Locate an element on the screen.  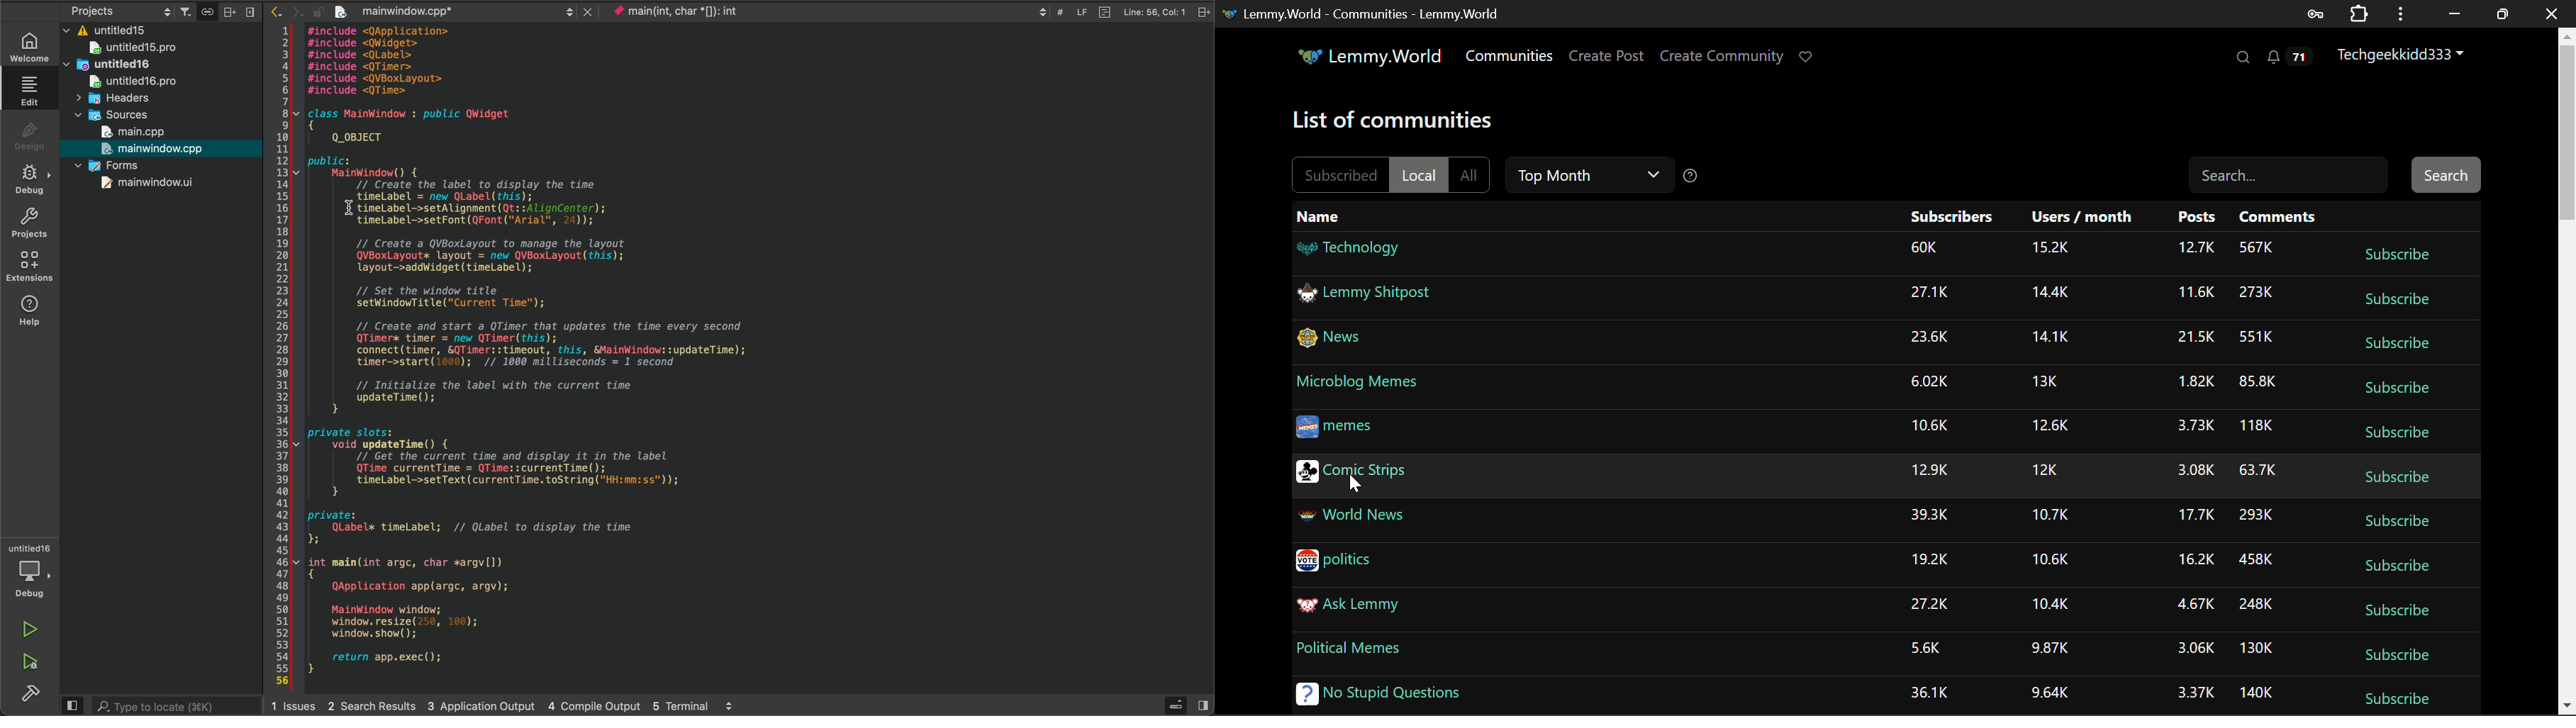
36.1K is located at coordinates (1929, 693).